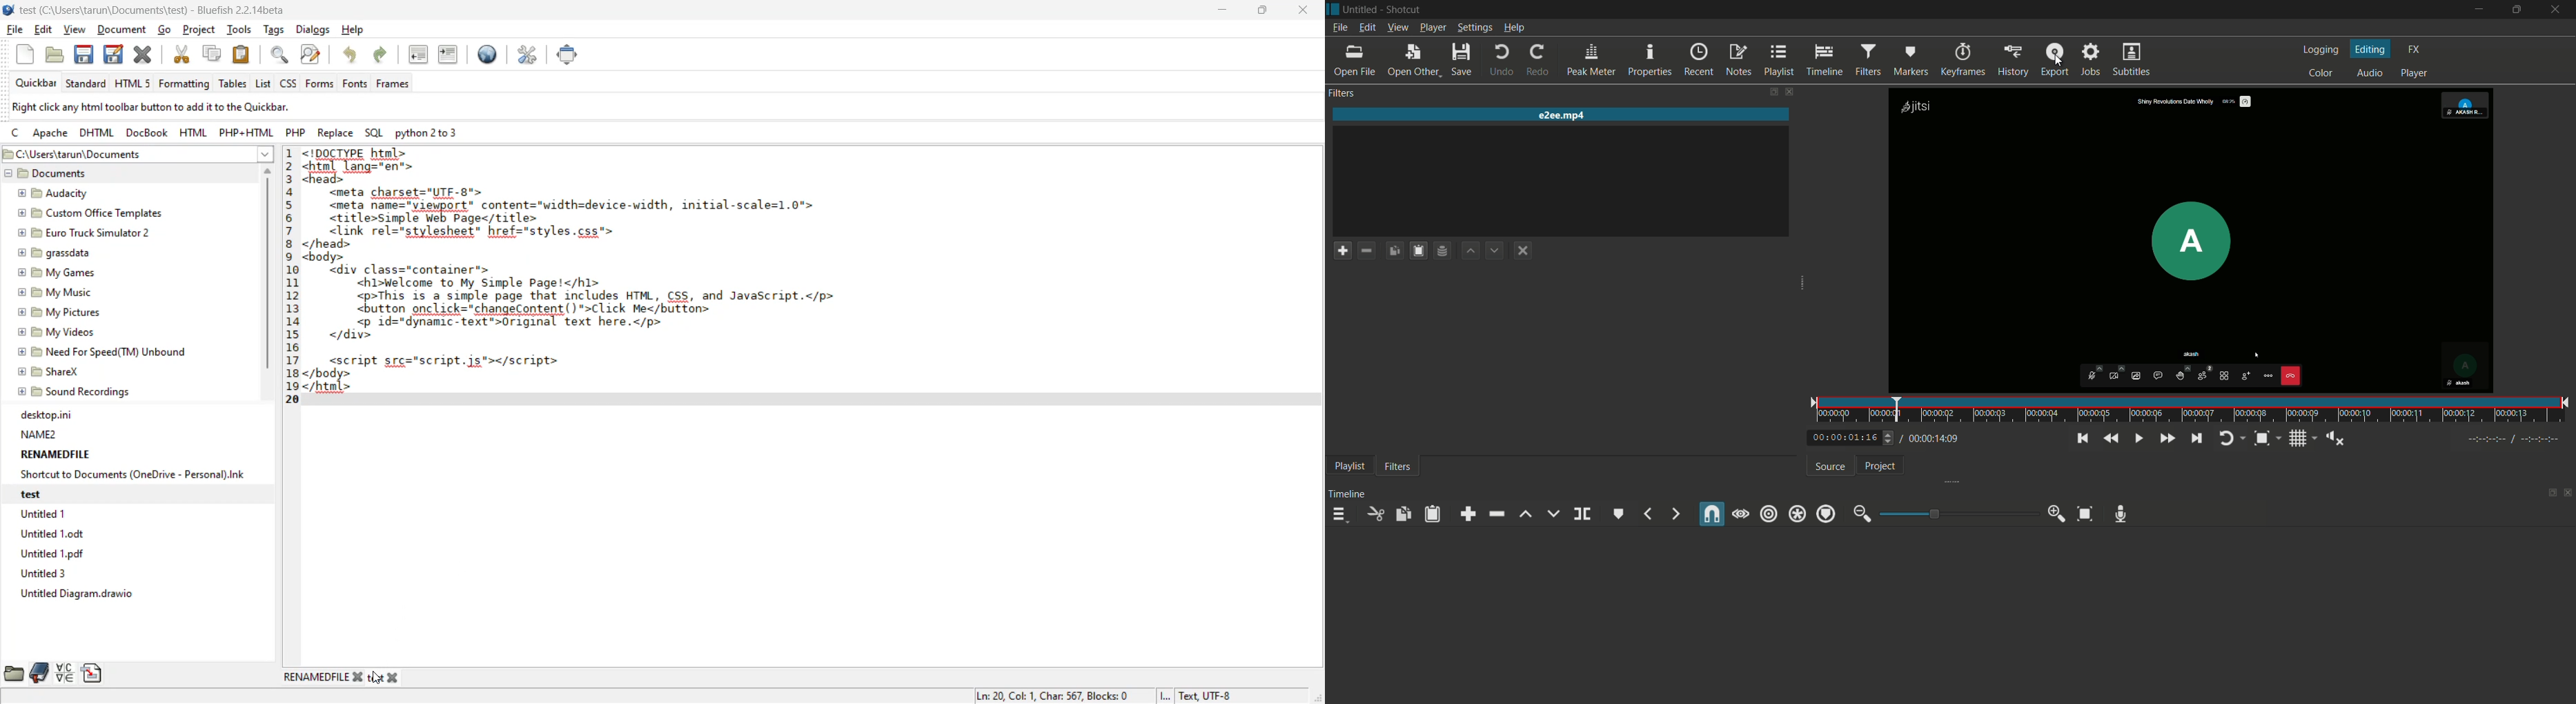 The image size is (2576, 728). Describe the element at coordinates (1582, 514) in the screenshot. I see `split at playhead` at that location.